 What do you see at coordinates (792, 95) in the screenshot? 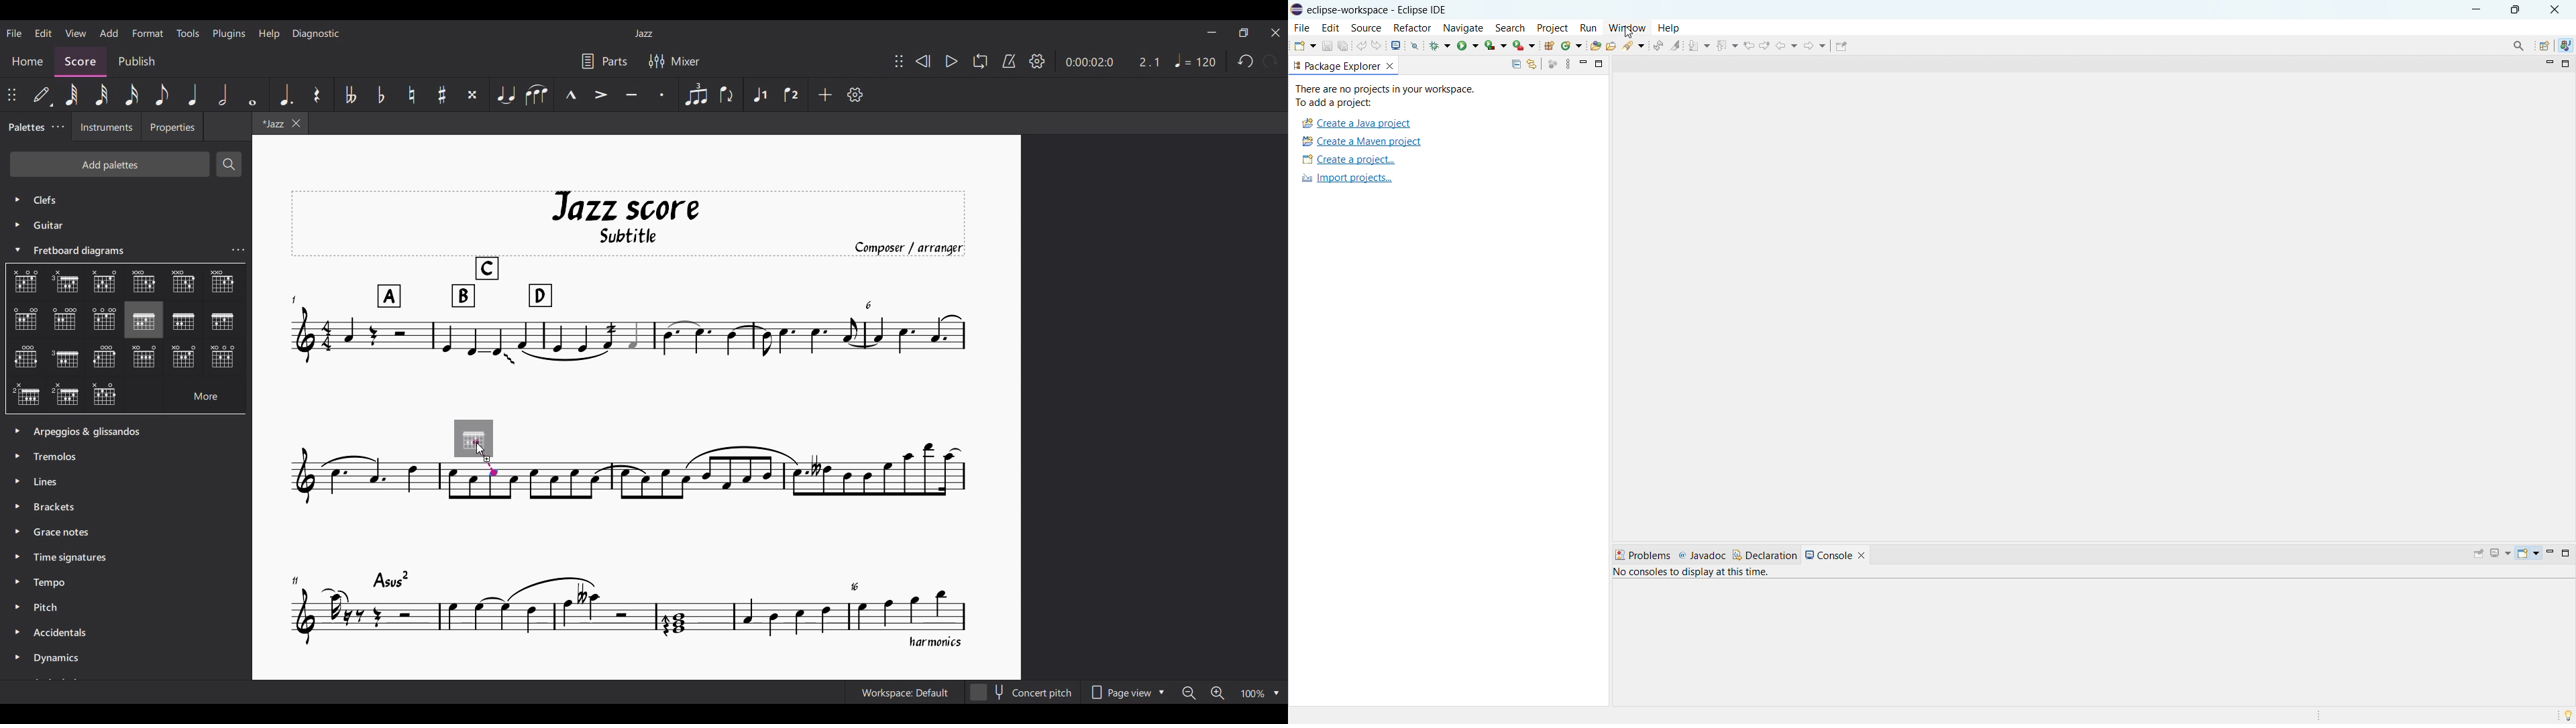
I see `Voice 2` at bounding box center [792, 95].